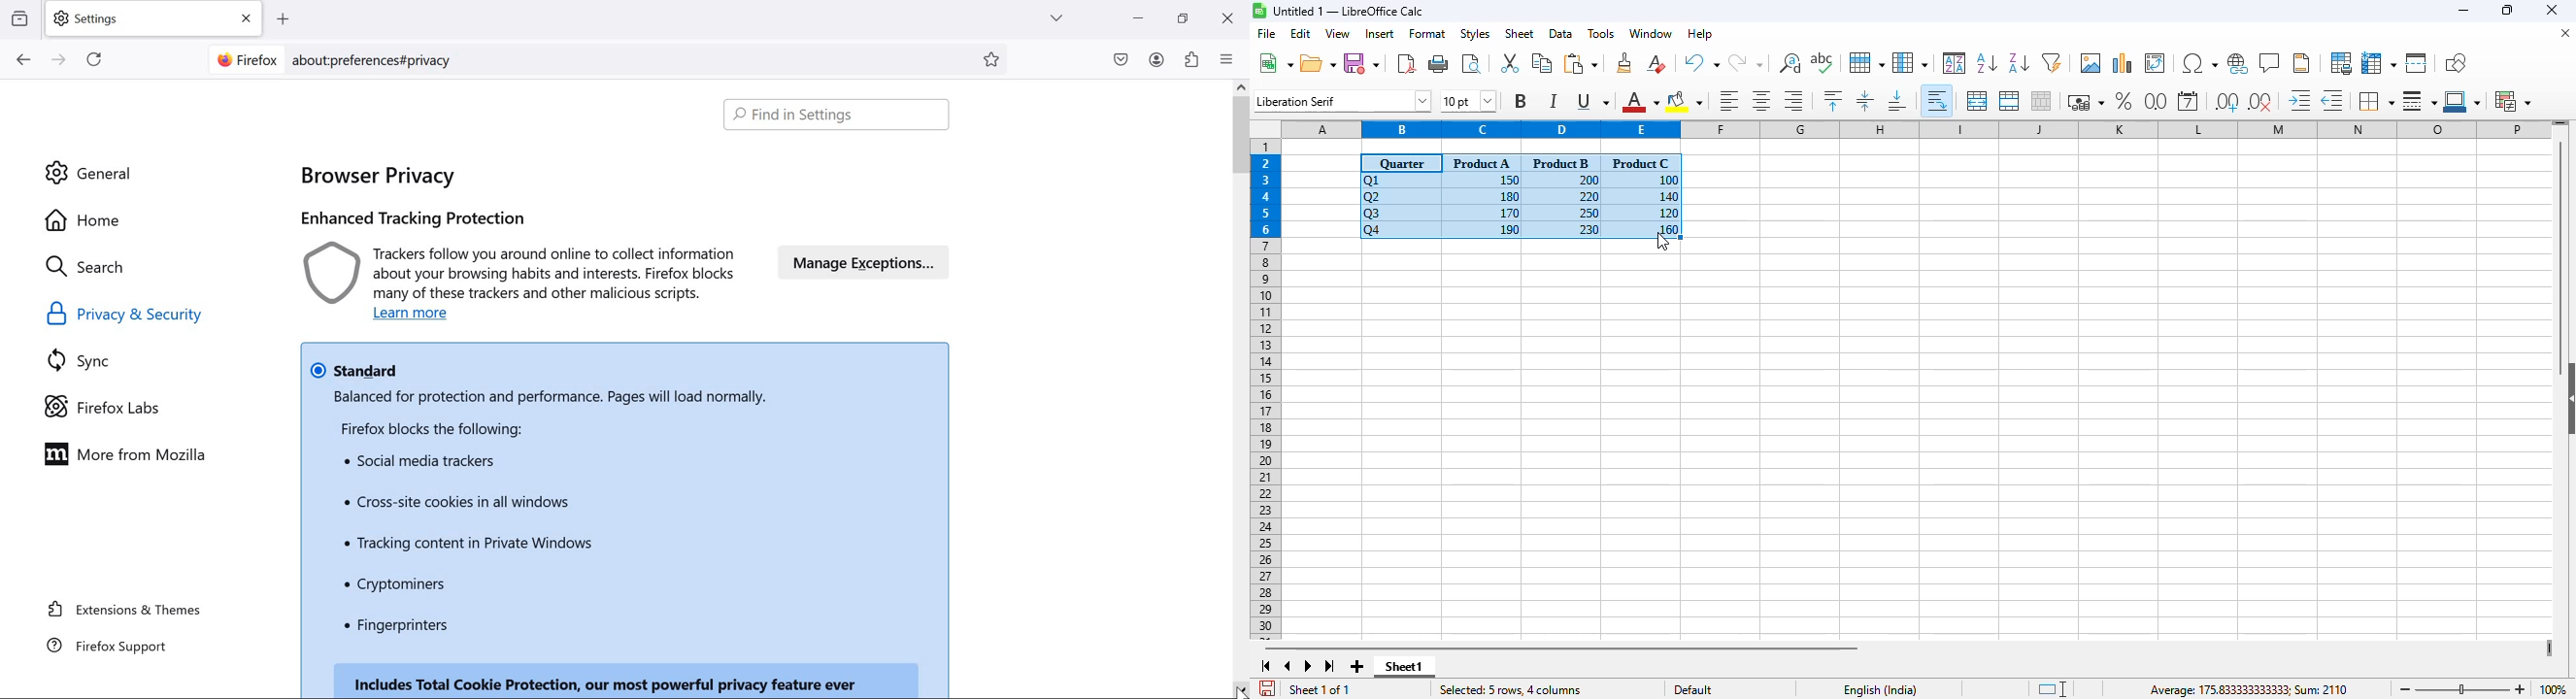  I want to click on column, so click(1910, 62).